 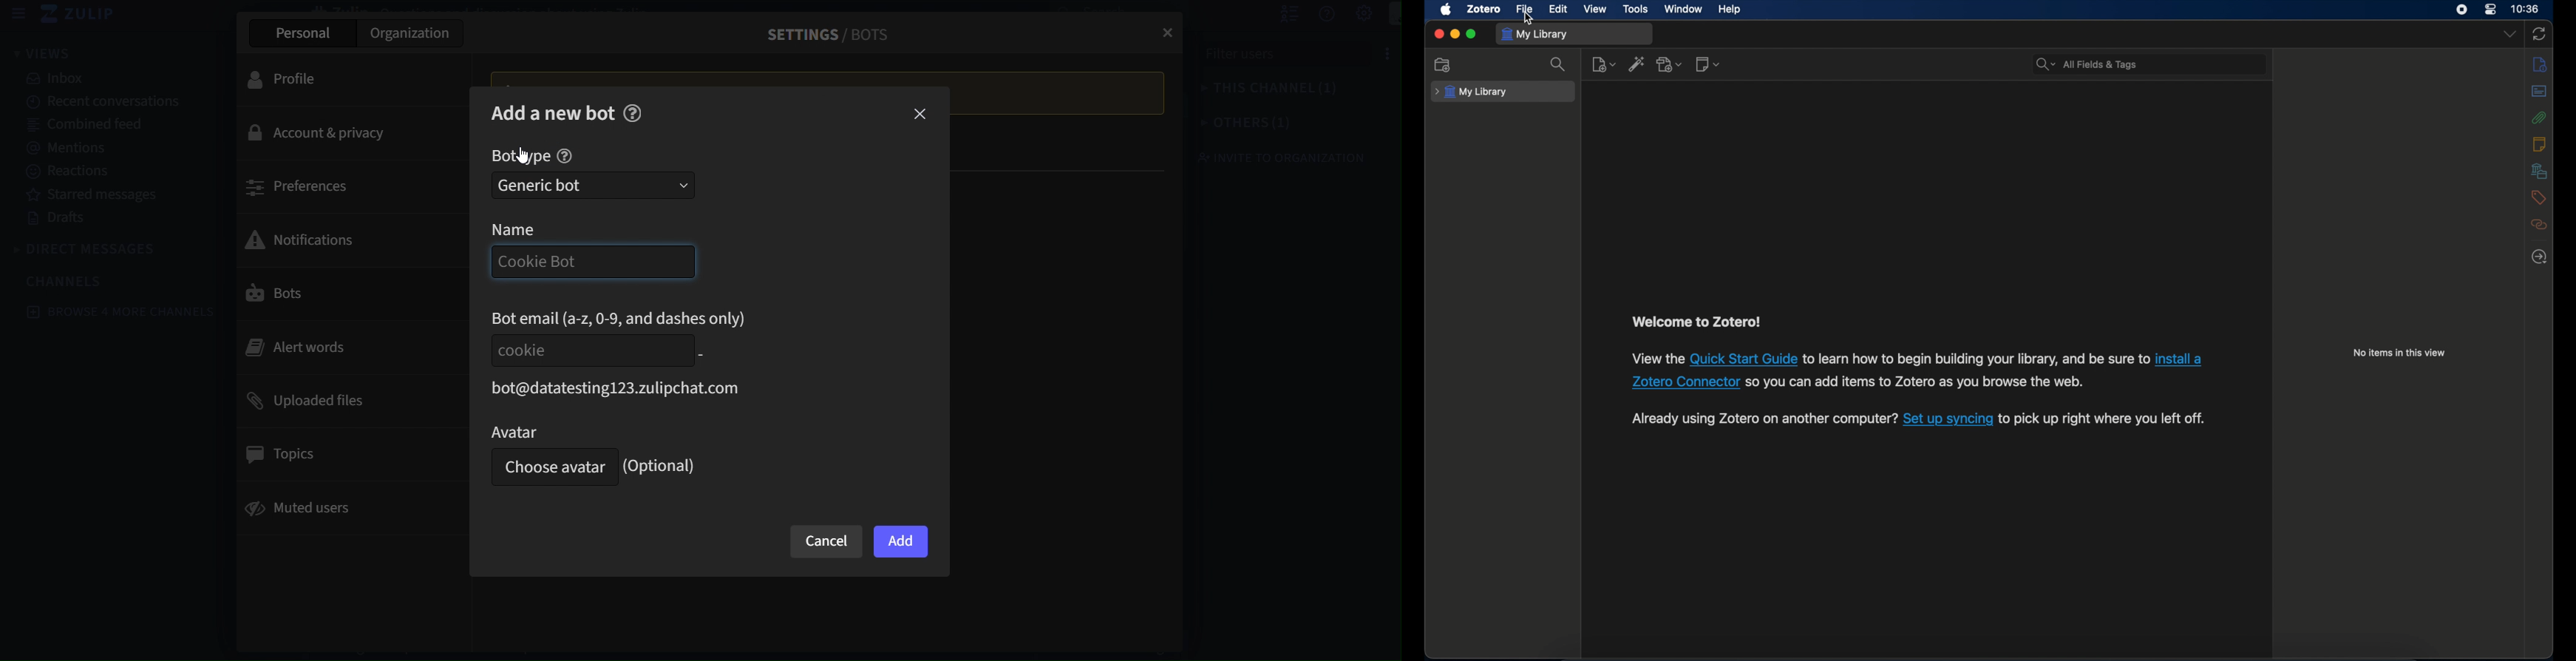 I want to click on zotero, so click(x=1483, y=9).